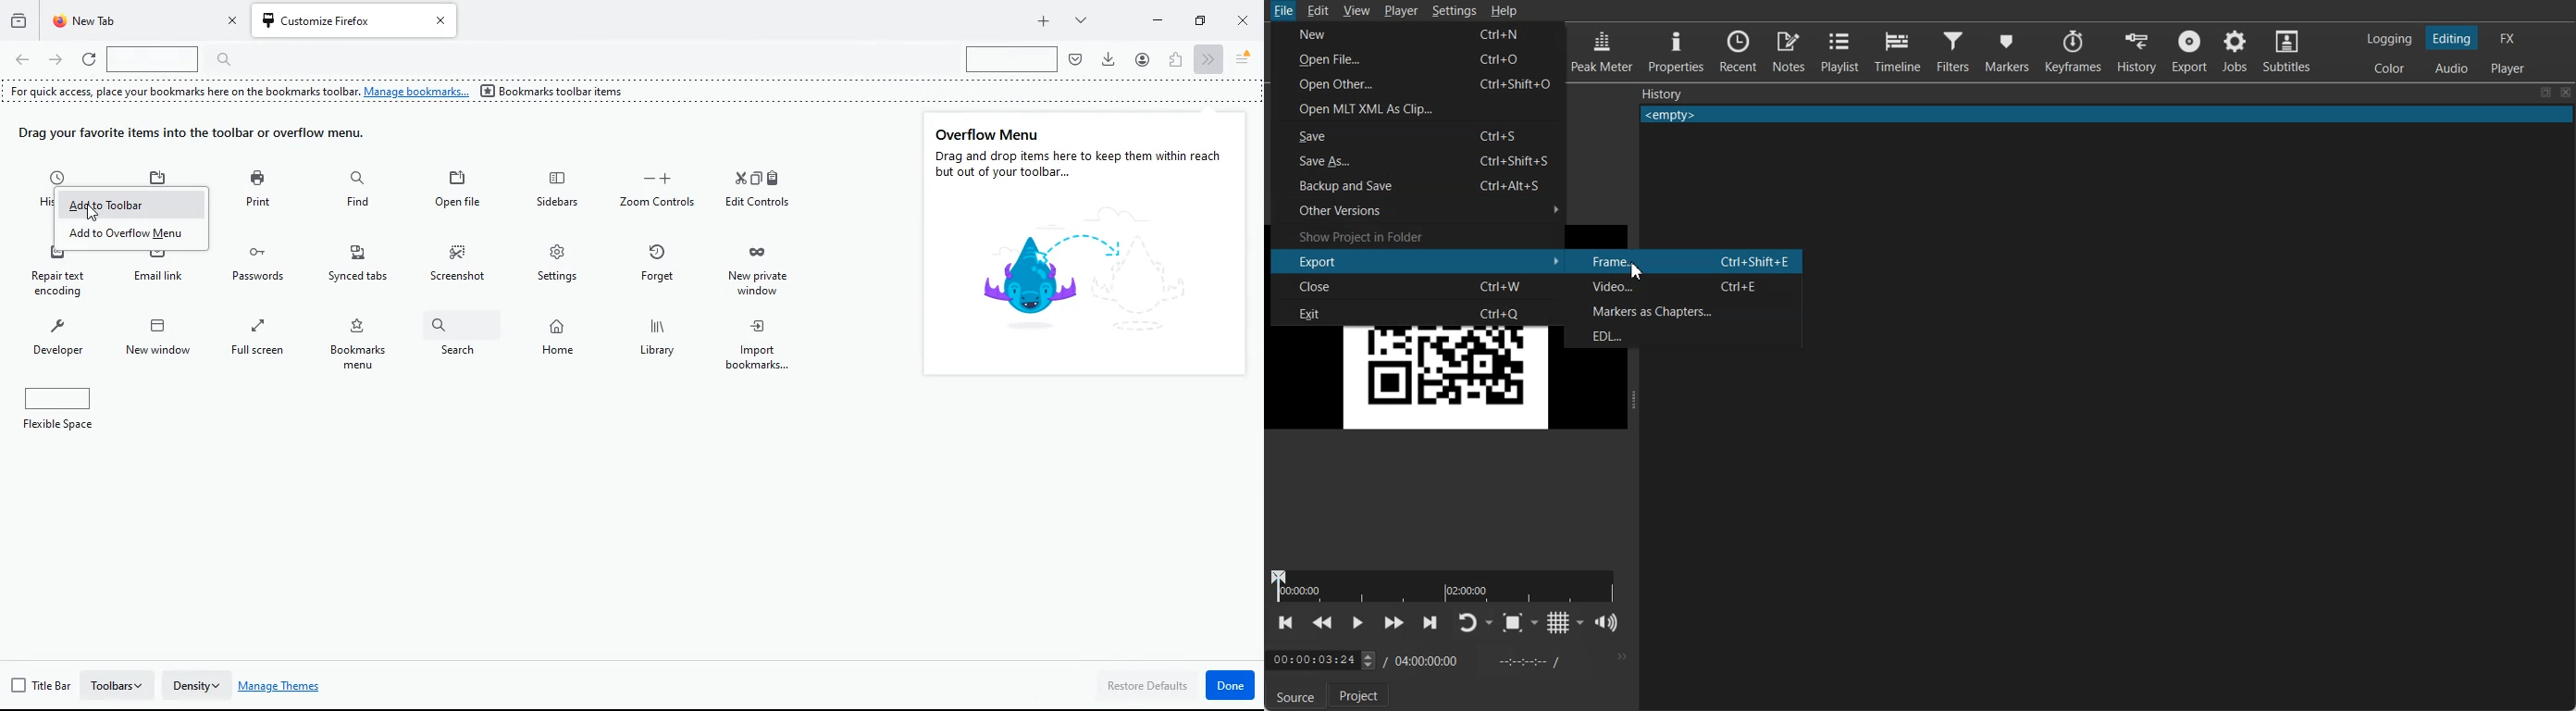 Image resolution: width=2576 pixels, height=728 pixels. What do you see at coordinates (1466, 623) in the screenshot?
I see `Toggle player lopping` at bounding box center [1466, 623].